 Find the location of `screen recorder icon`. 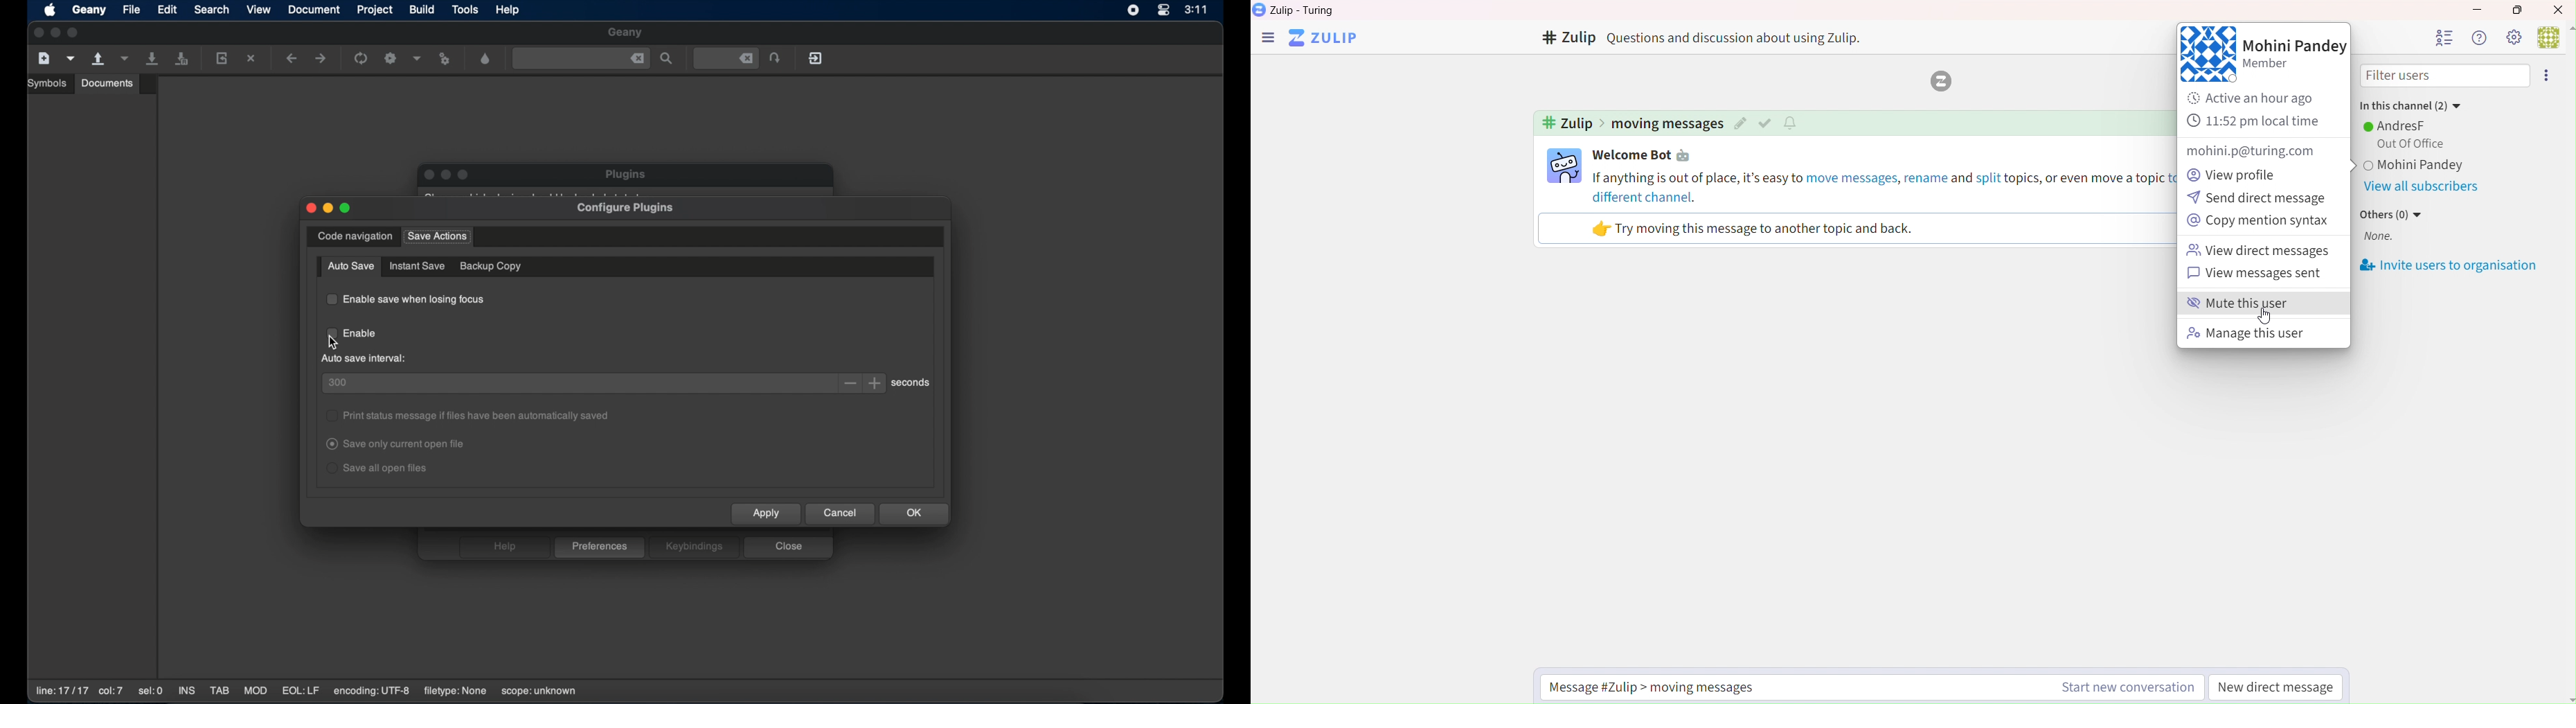

screen recorder icon is located at coordinates (1134, 10).